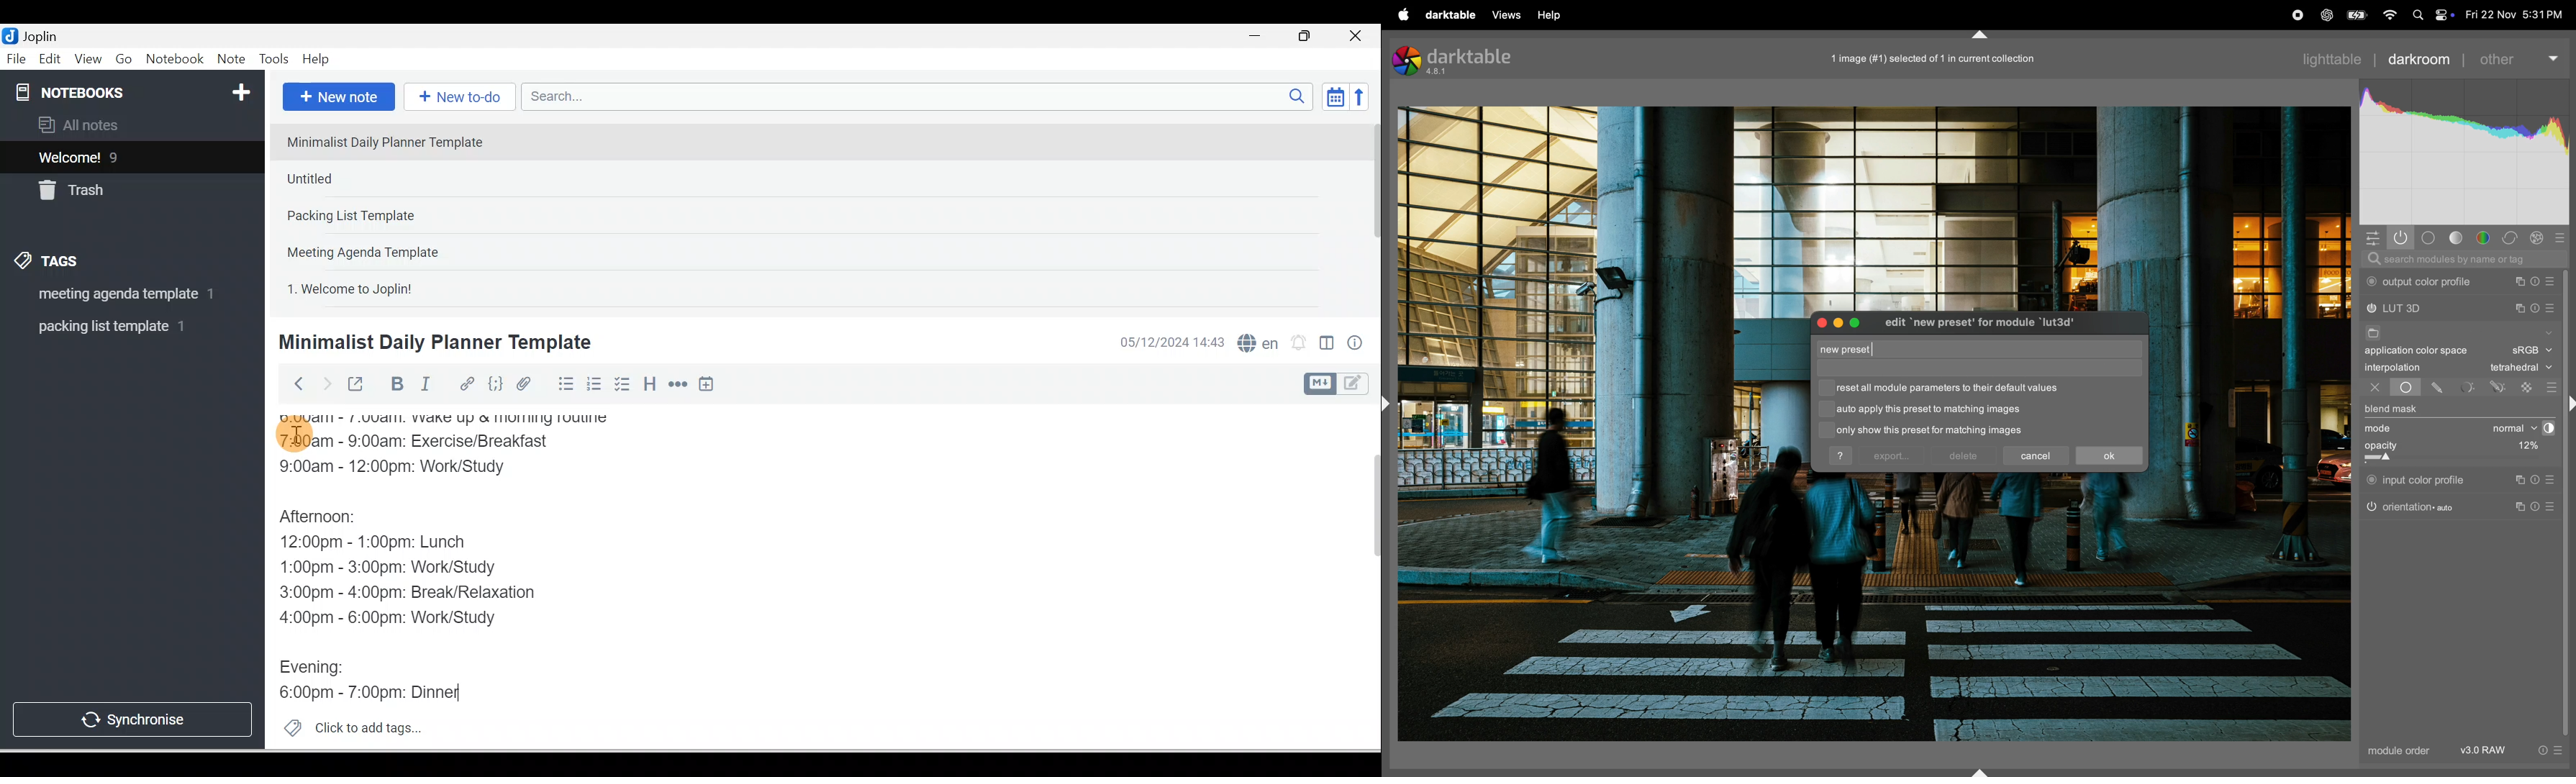 This screenshot has width=2576, height=784. I want to click on Hyperlink, so click(466, 385).